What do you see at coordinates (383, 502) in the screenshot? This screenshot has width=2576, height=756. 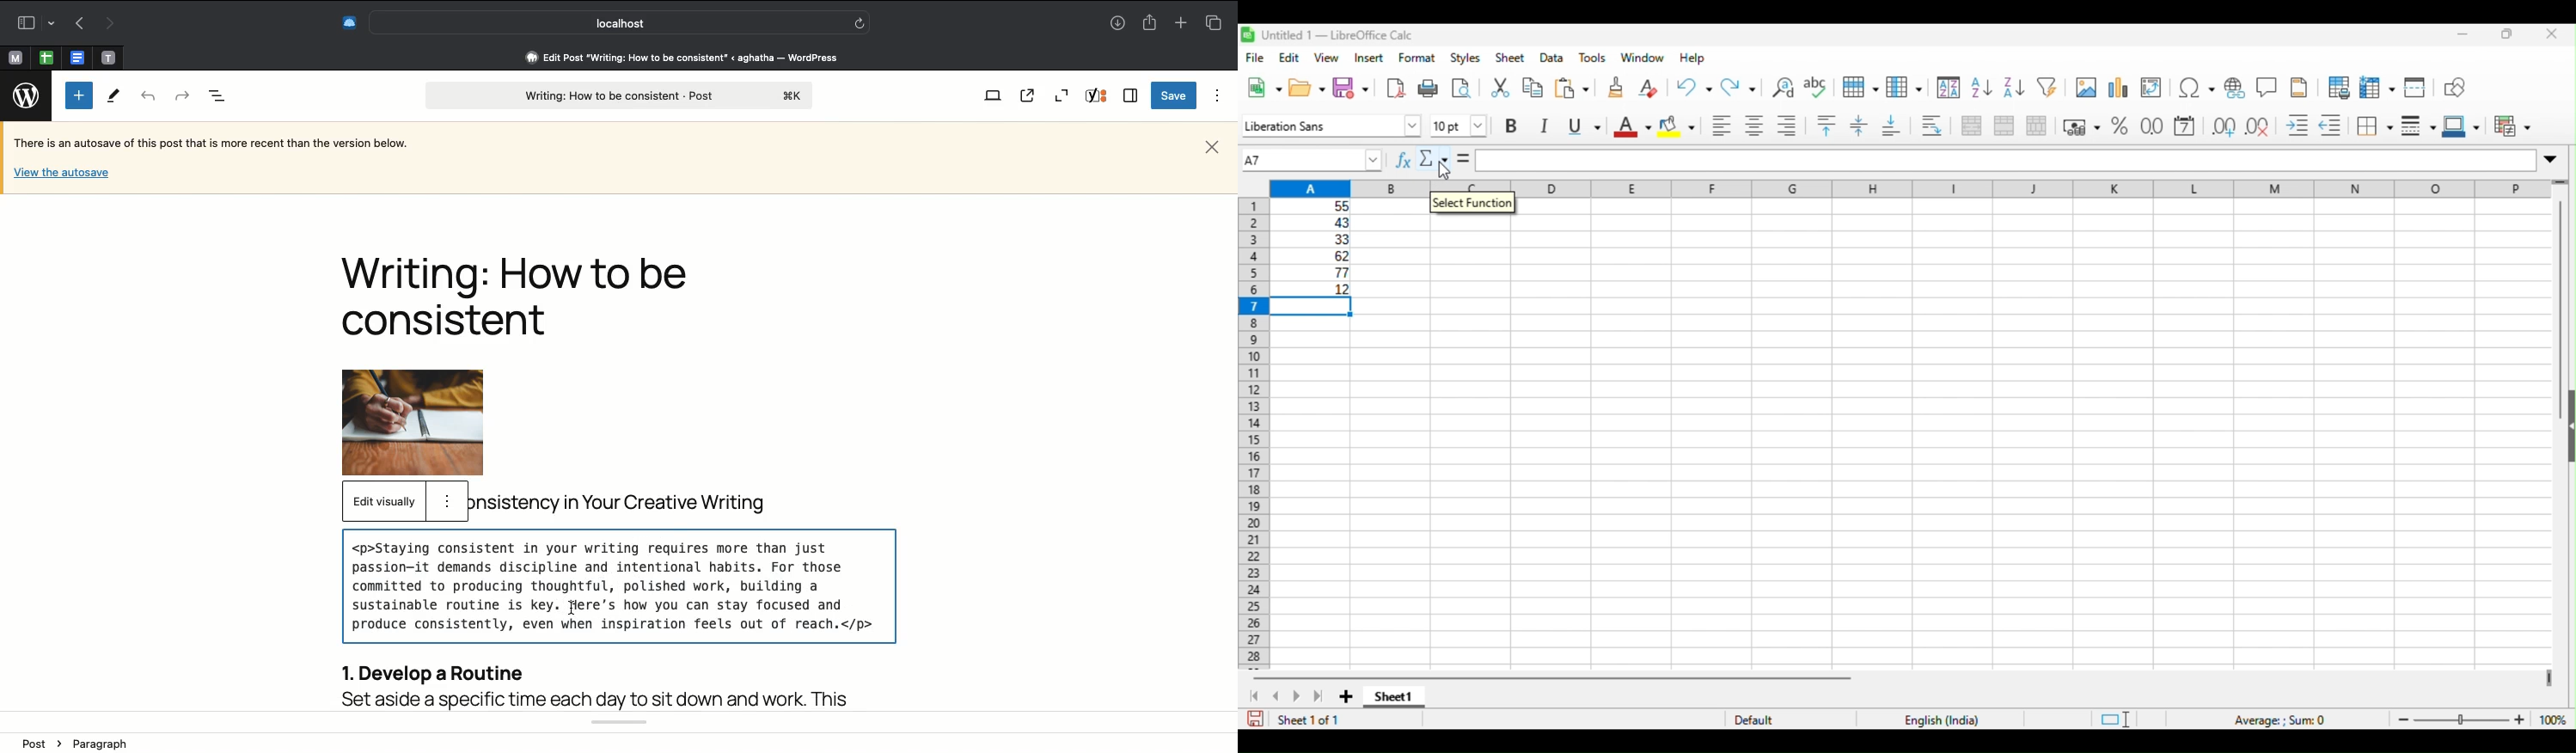 I see `Edit visually ` at bounding box center [383, 502].